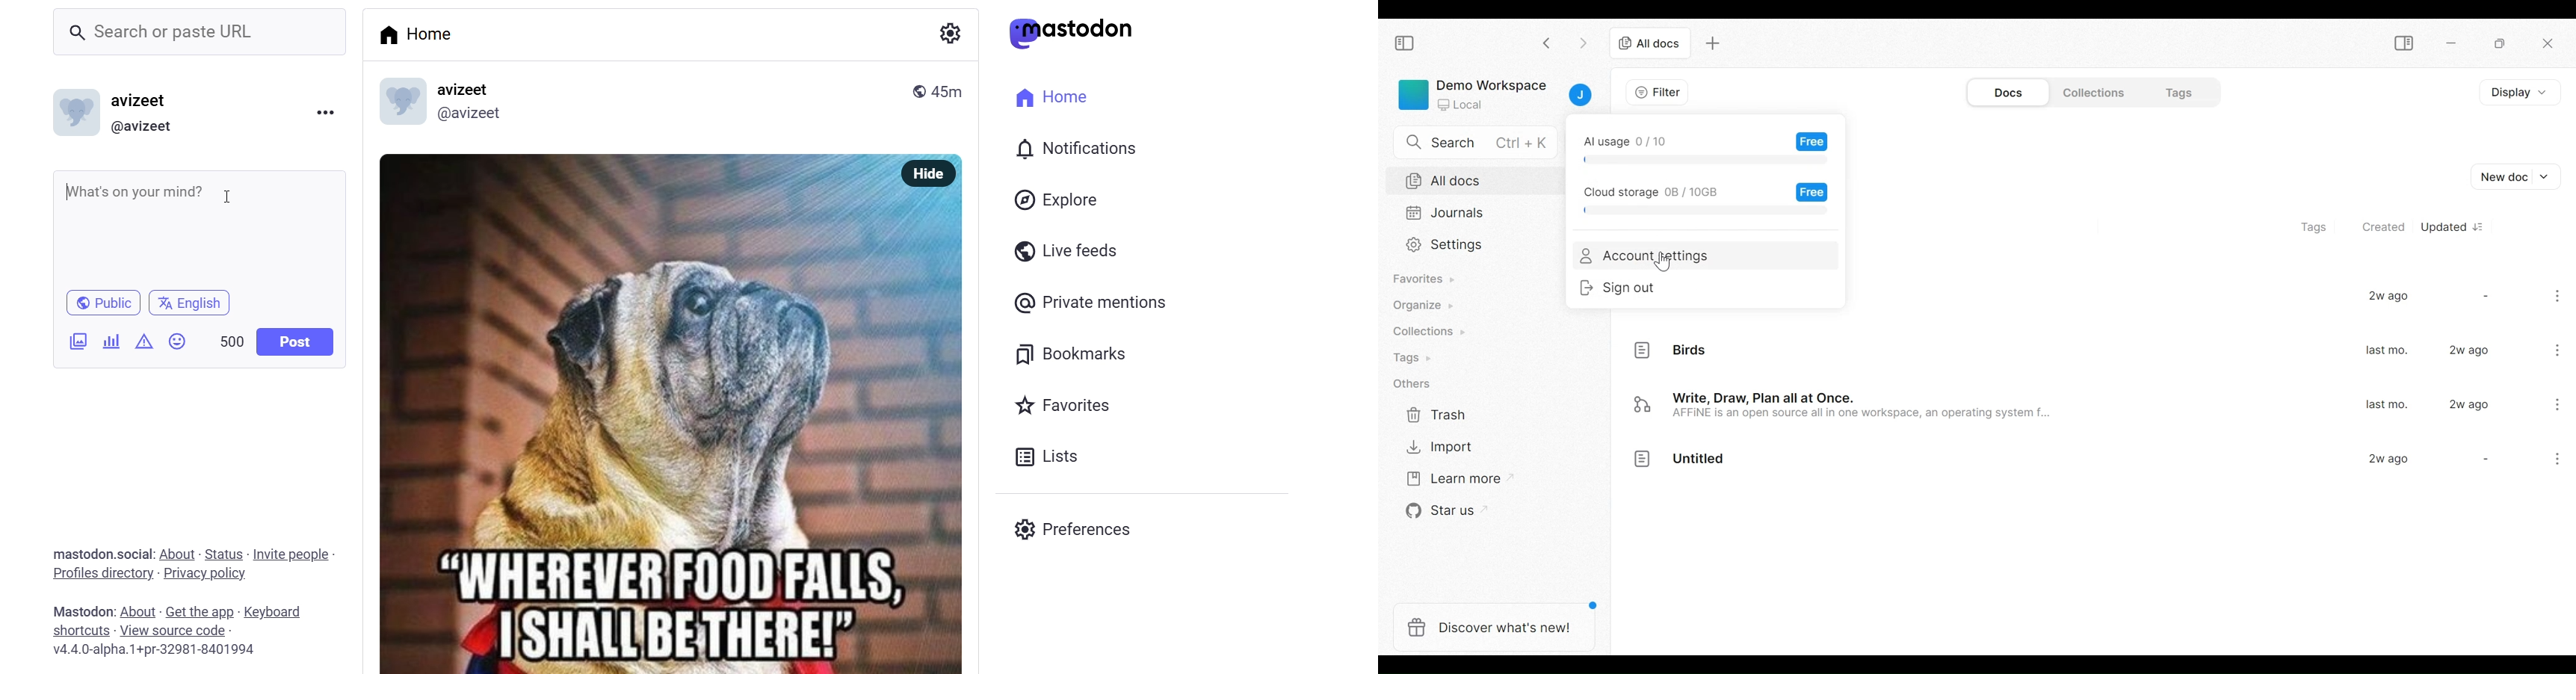 This screenshot has width=2576, height=700. Describe the element at coordinates (192, 301) in the screenshot. I see ` English` at that location.